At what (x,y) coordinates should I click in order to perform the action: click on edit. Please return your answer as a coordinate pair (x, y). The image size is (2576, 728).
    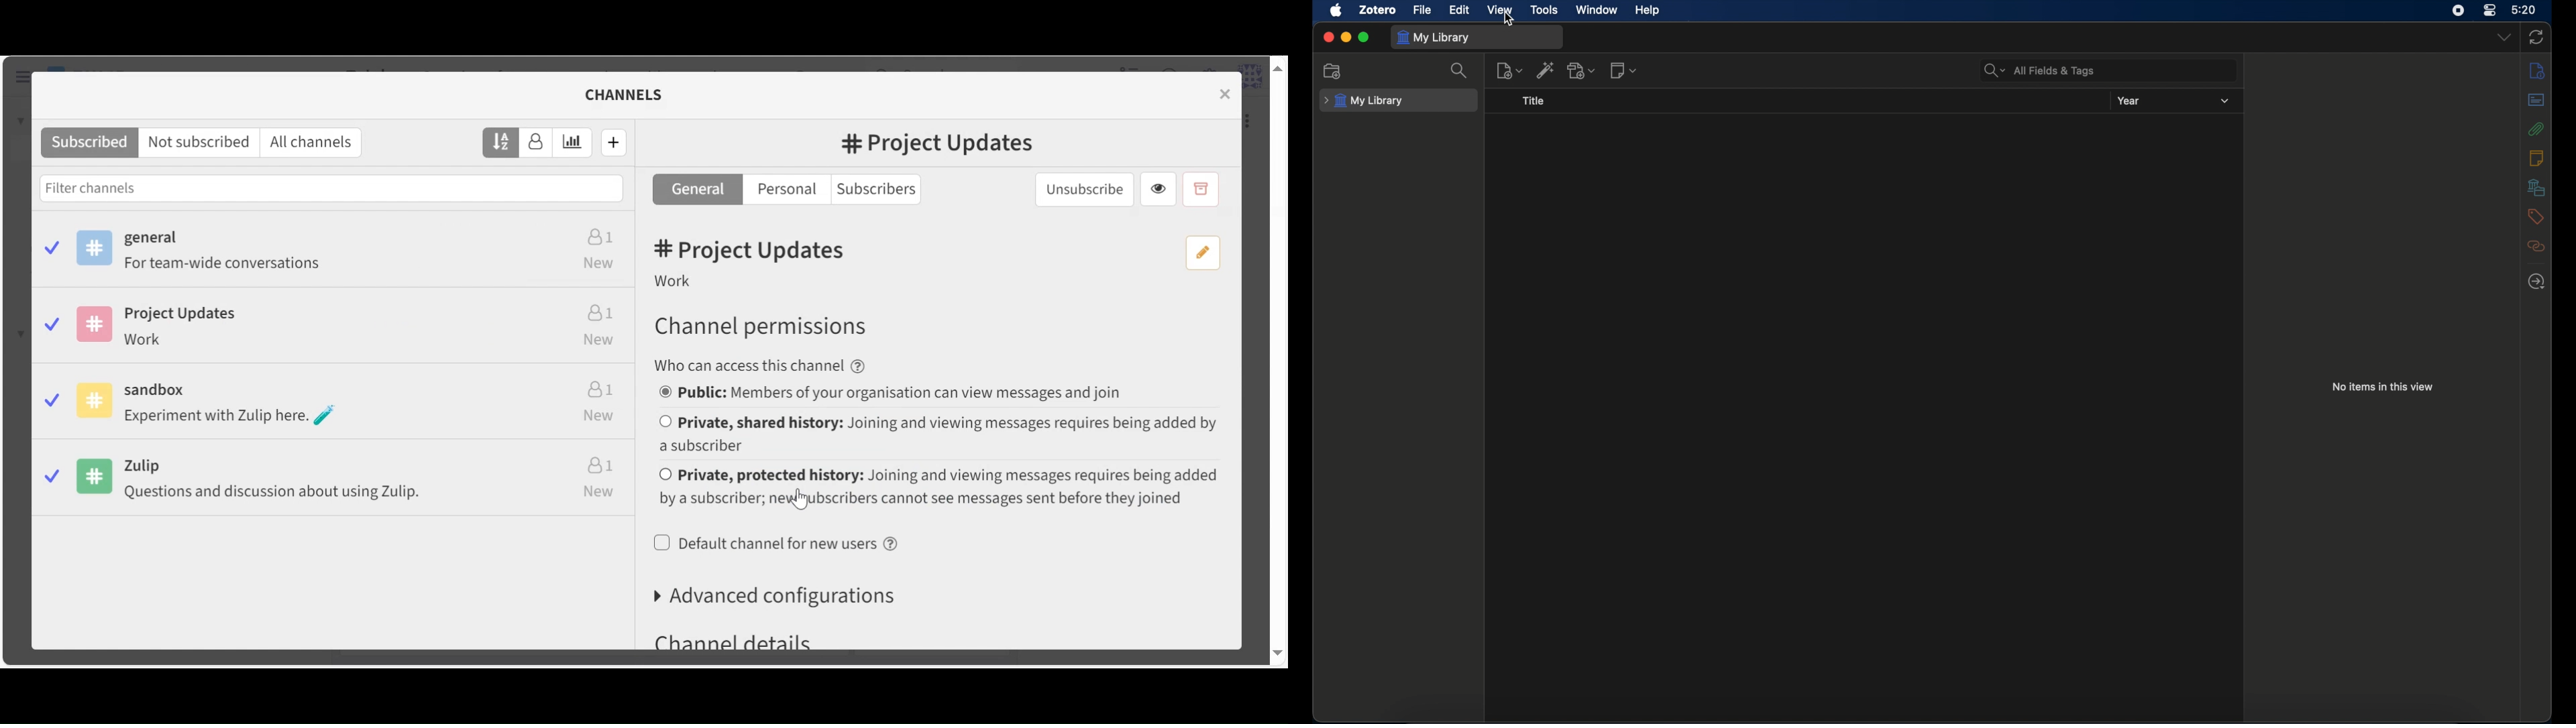
    Looking at the image, I should click on (1461, 9).